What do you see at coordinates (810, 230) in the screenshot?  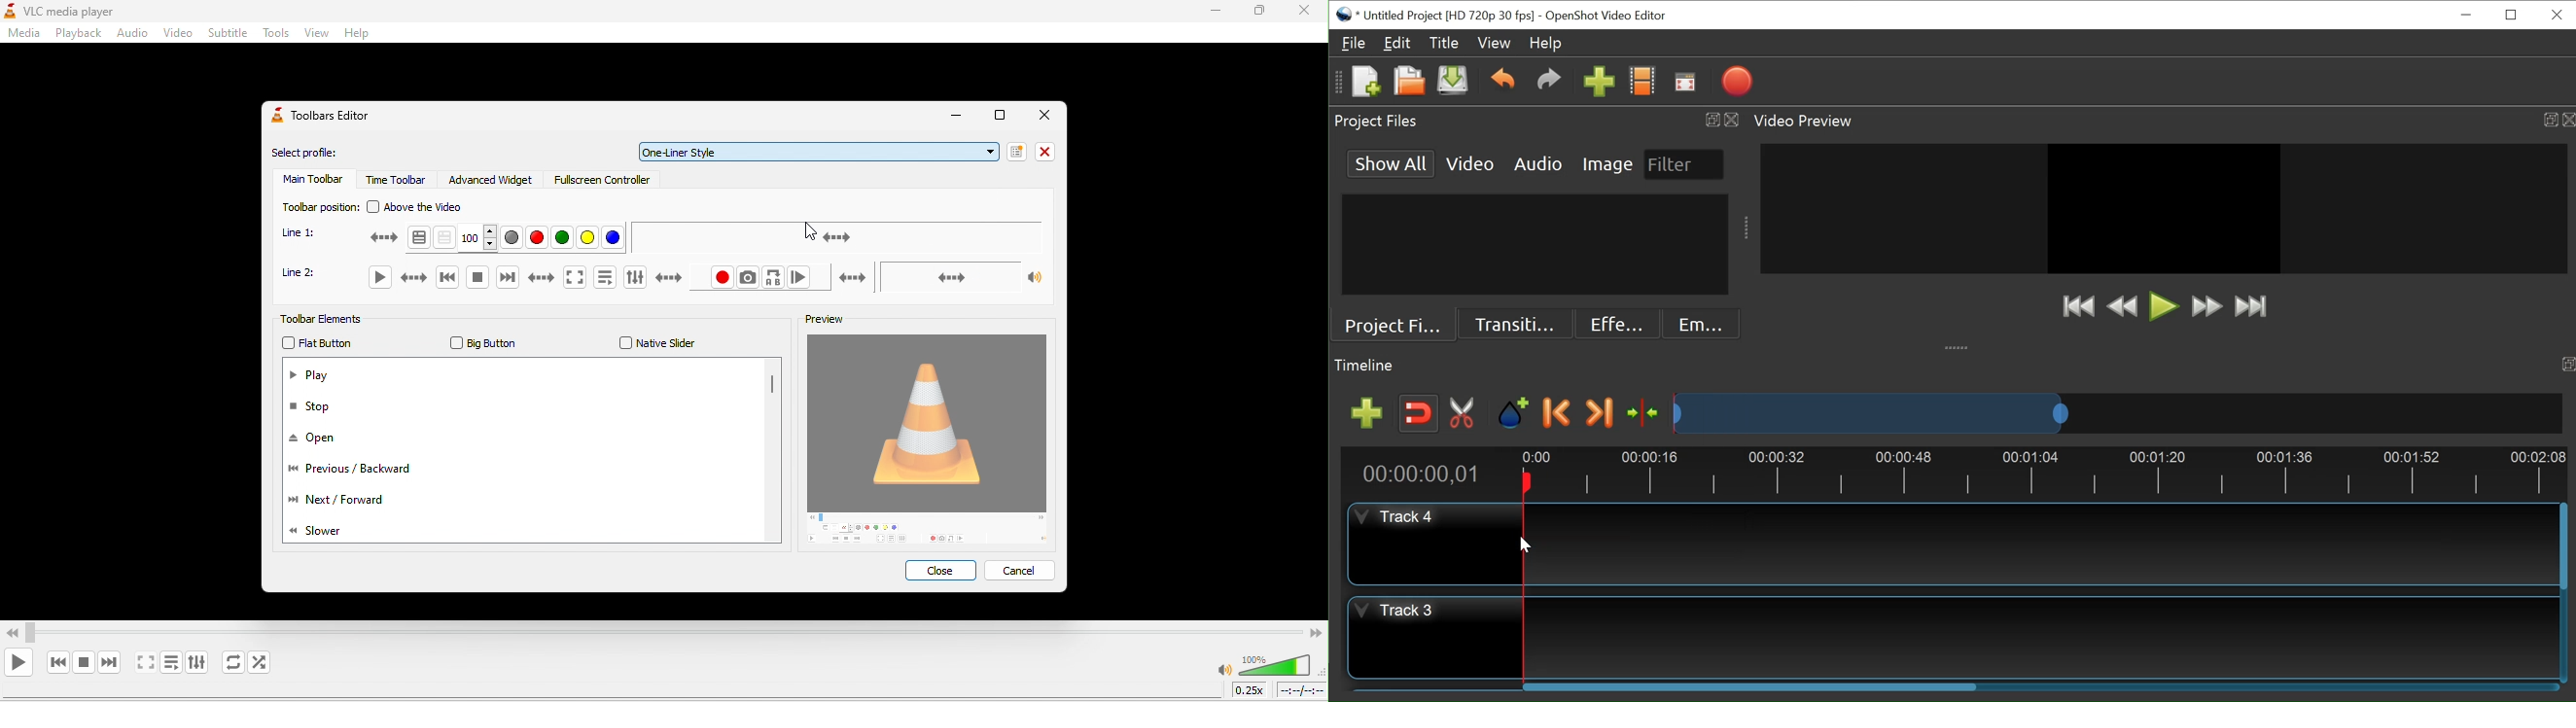 I see `cursor` at bounding box center [810, 230].